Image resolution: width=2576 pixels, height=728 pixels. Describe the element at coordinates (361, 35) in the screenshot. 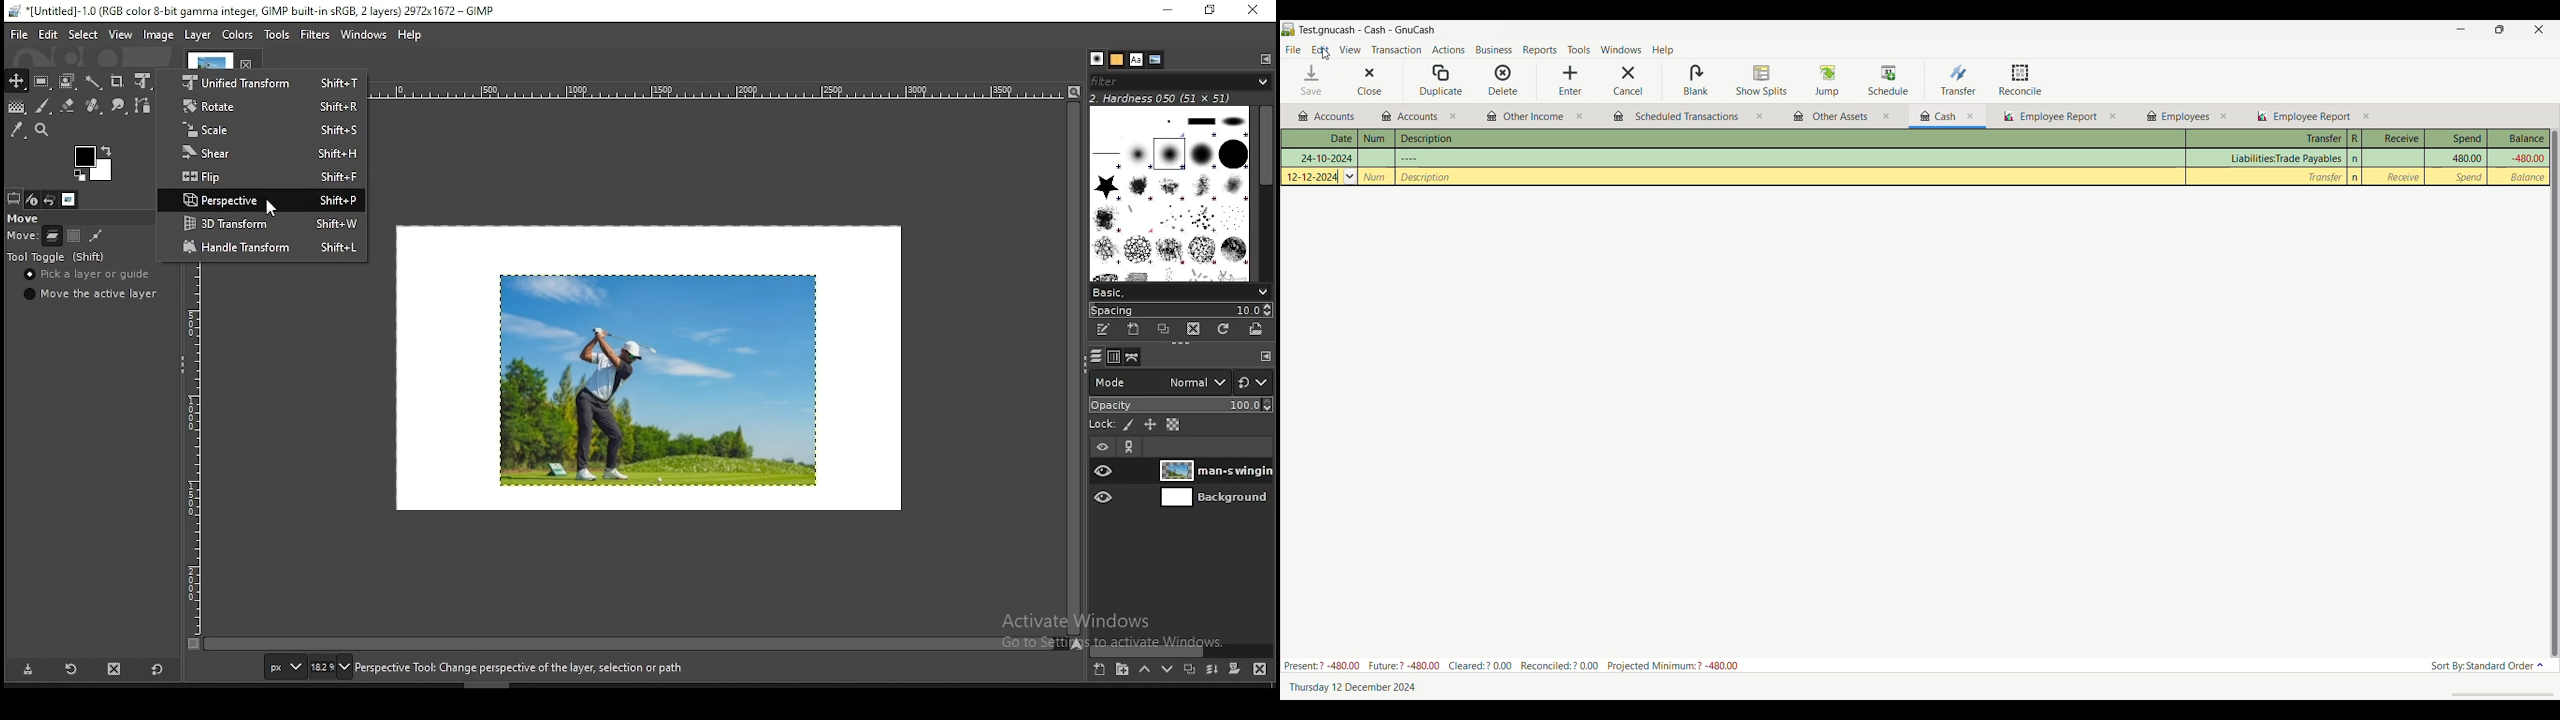

I see `windows` at that location.